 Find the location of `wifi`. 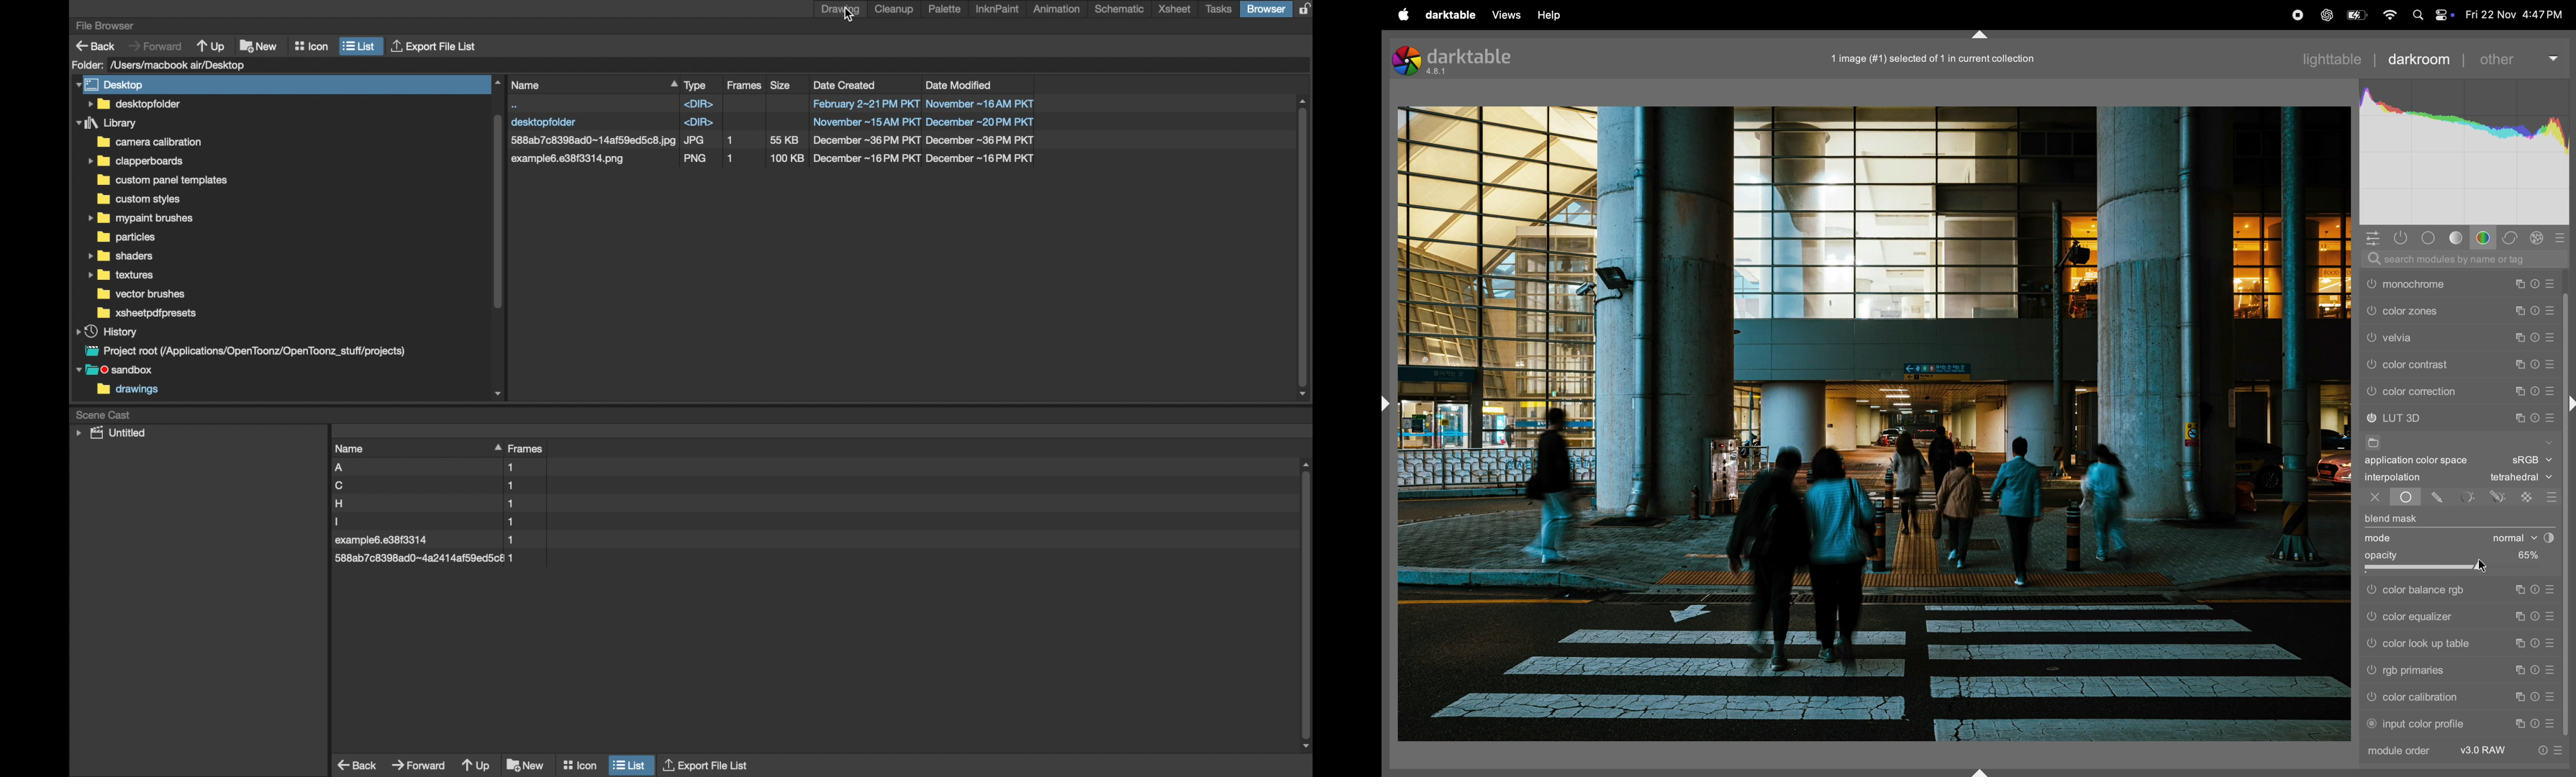

wifi is located at coordinates (2388, 15).